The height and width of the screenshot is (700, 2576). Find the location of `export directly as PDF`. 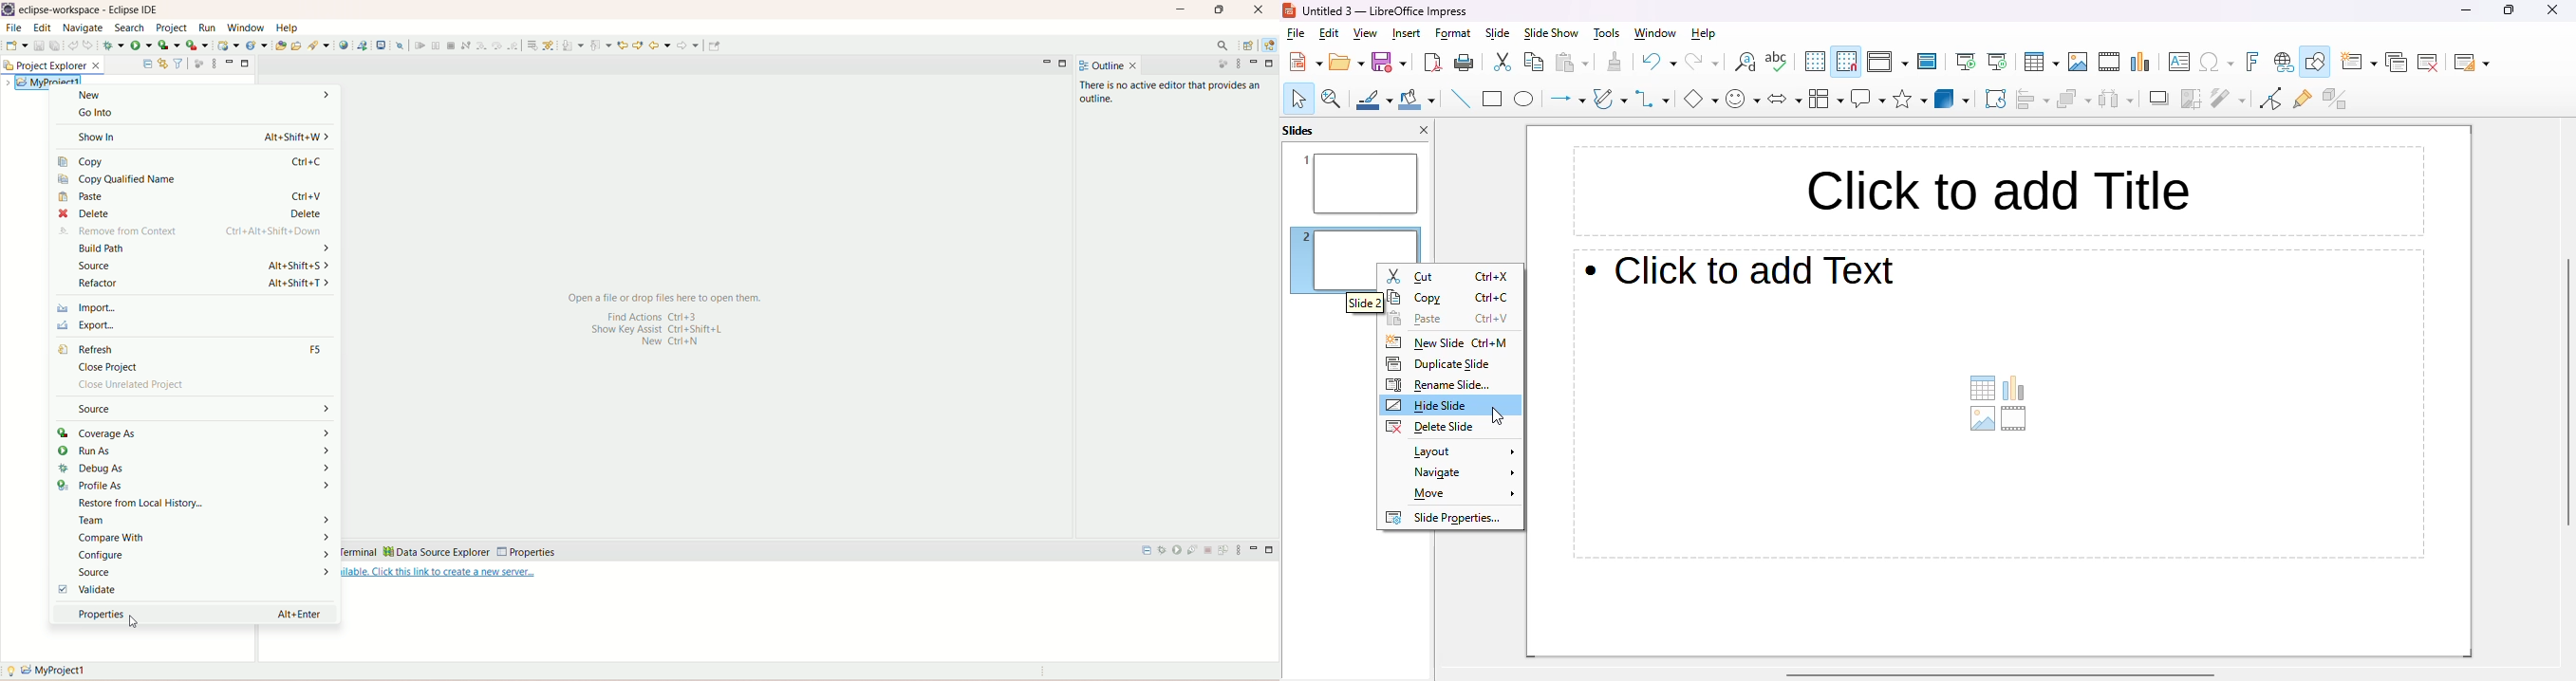

export directly as PDF is located at coordinates (1433, 63).